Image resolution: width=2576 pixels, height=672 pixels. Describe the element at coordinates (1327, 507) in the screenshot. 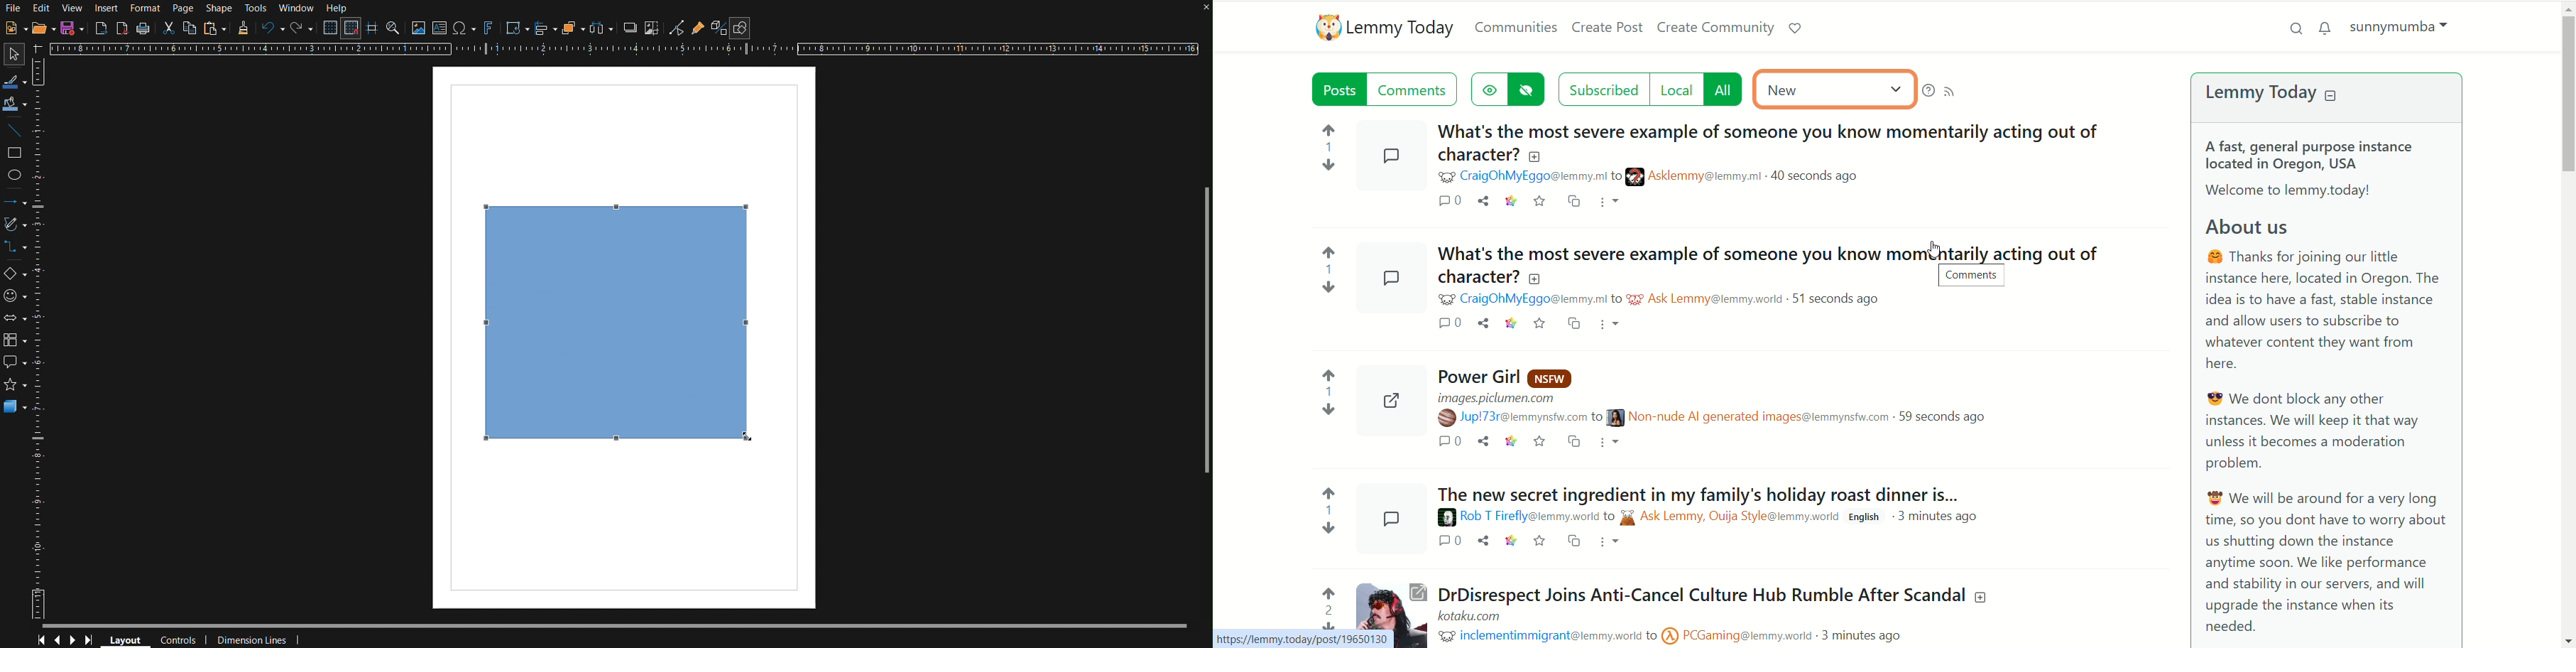

I see `vote` at that location.